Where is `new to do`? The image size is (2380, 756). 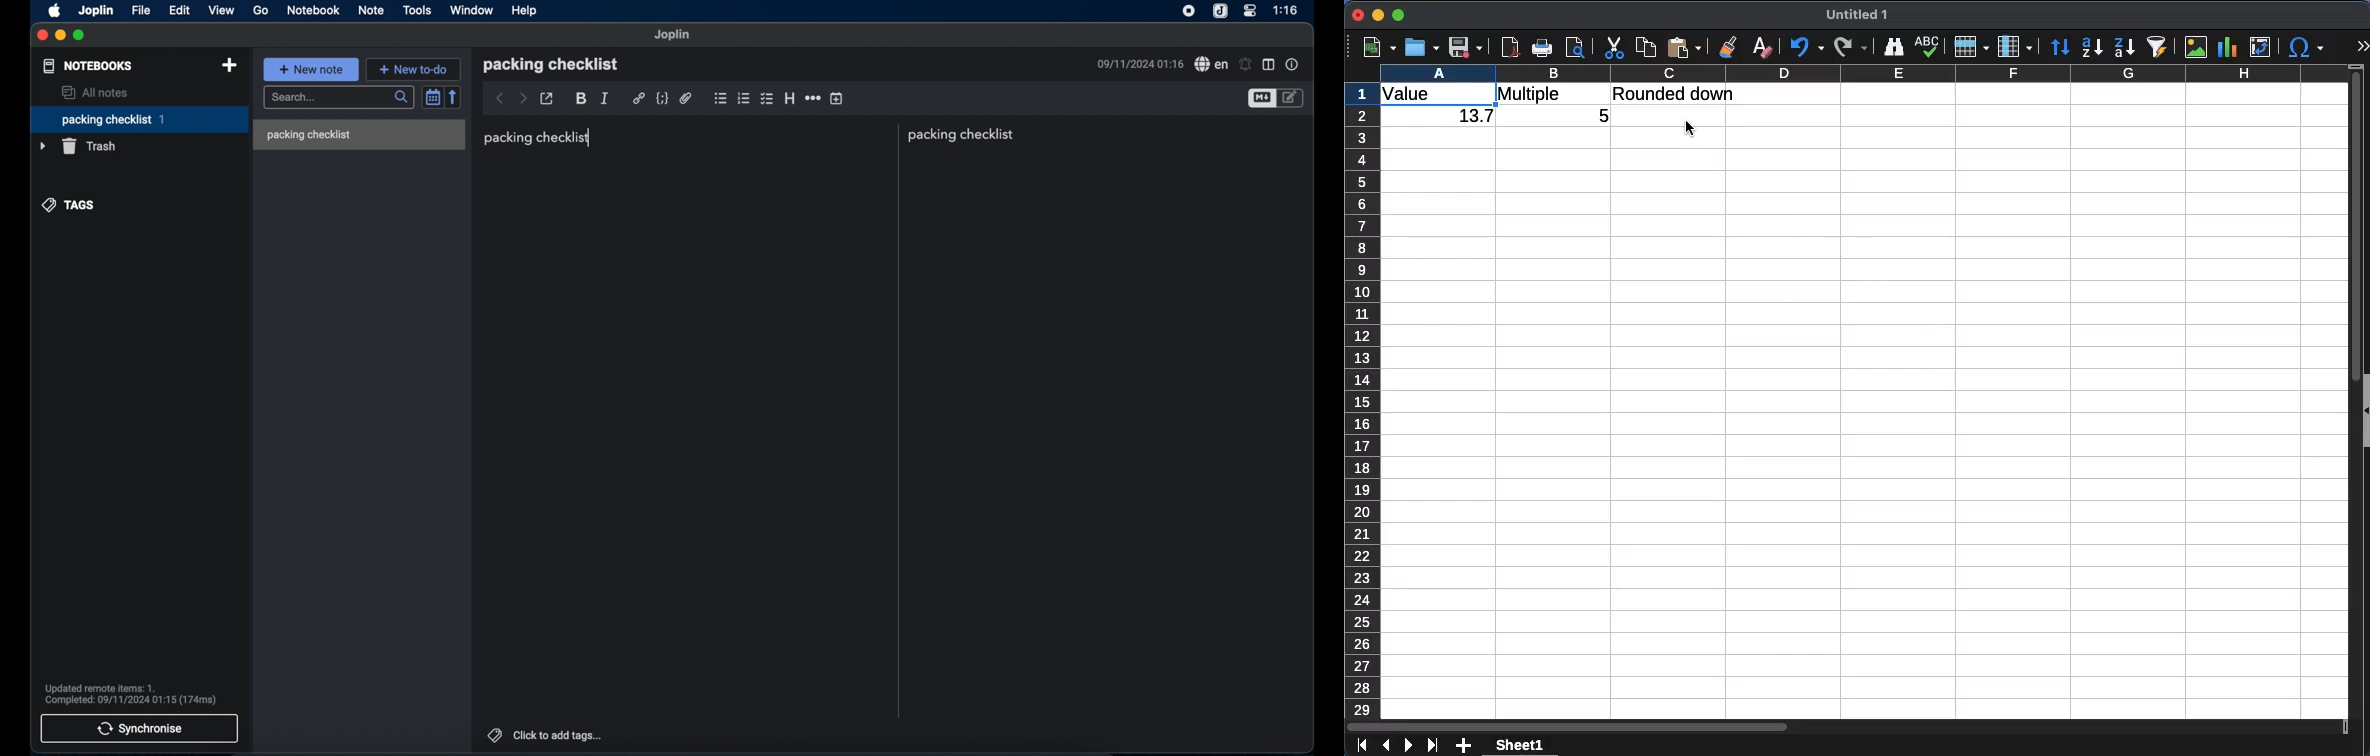
new to do is located at coordinates (414, 69).